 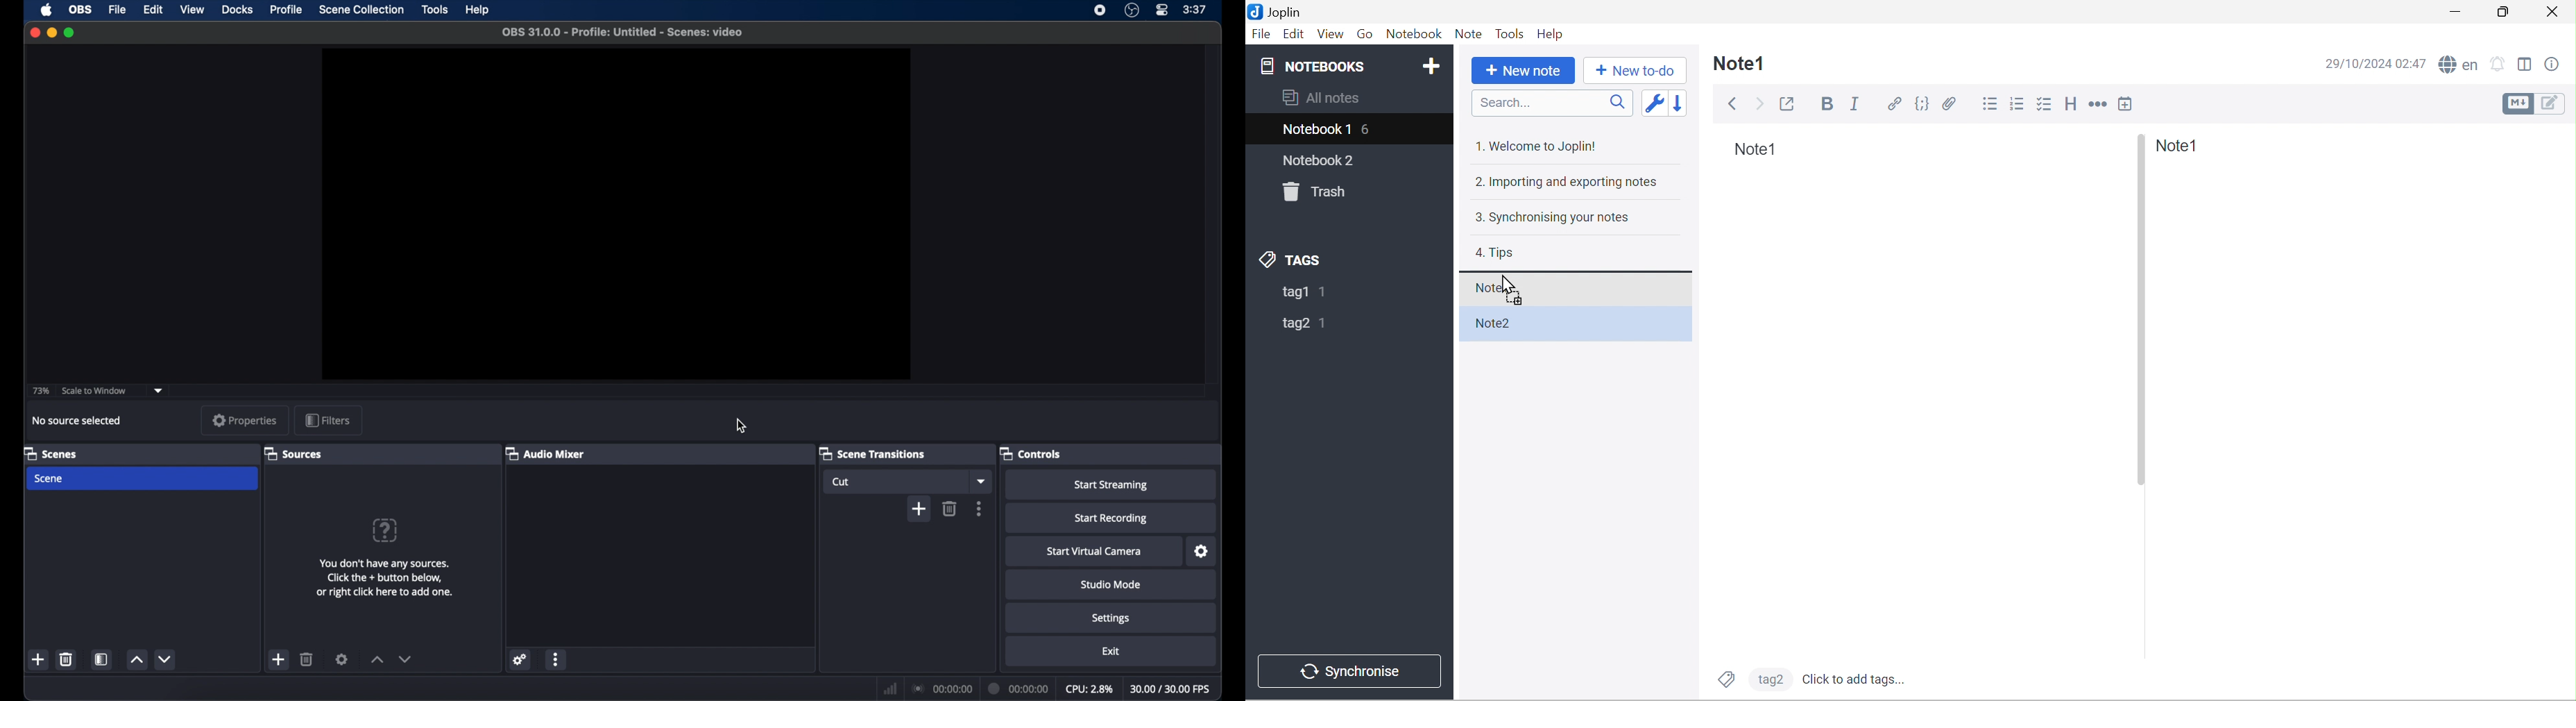 What do you see at coordinates (1202, 551) in the screenshot?
I see `settings` at bounding box center [1202, 551].